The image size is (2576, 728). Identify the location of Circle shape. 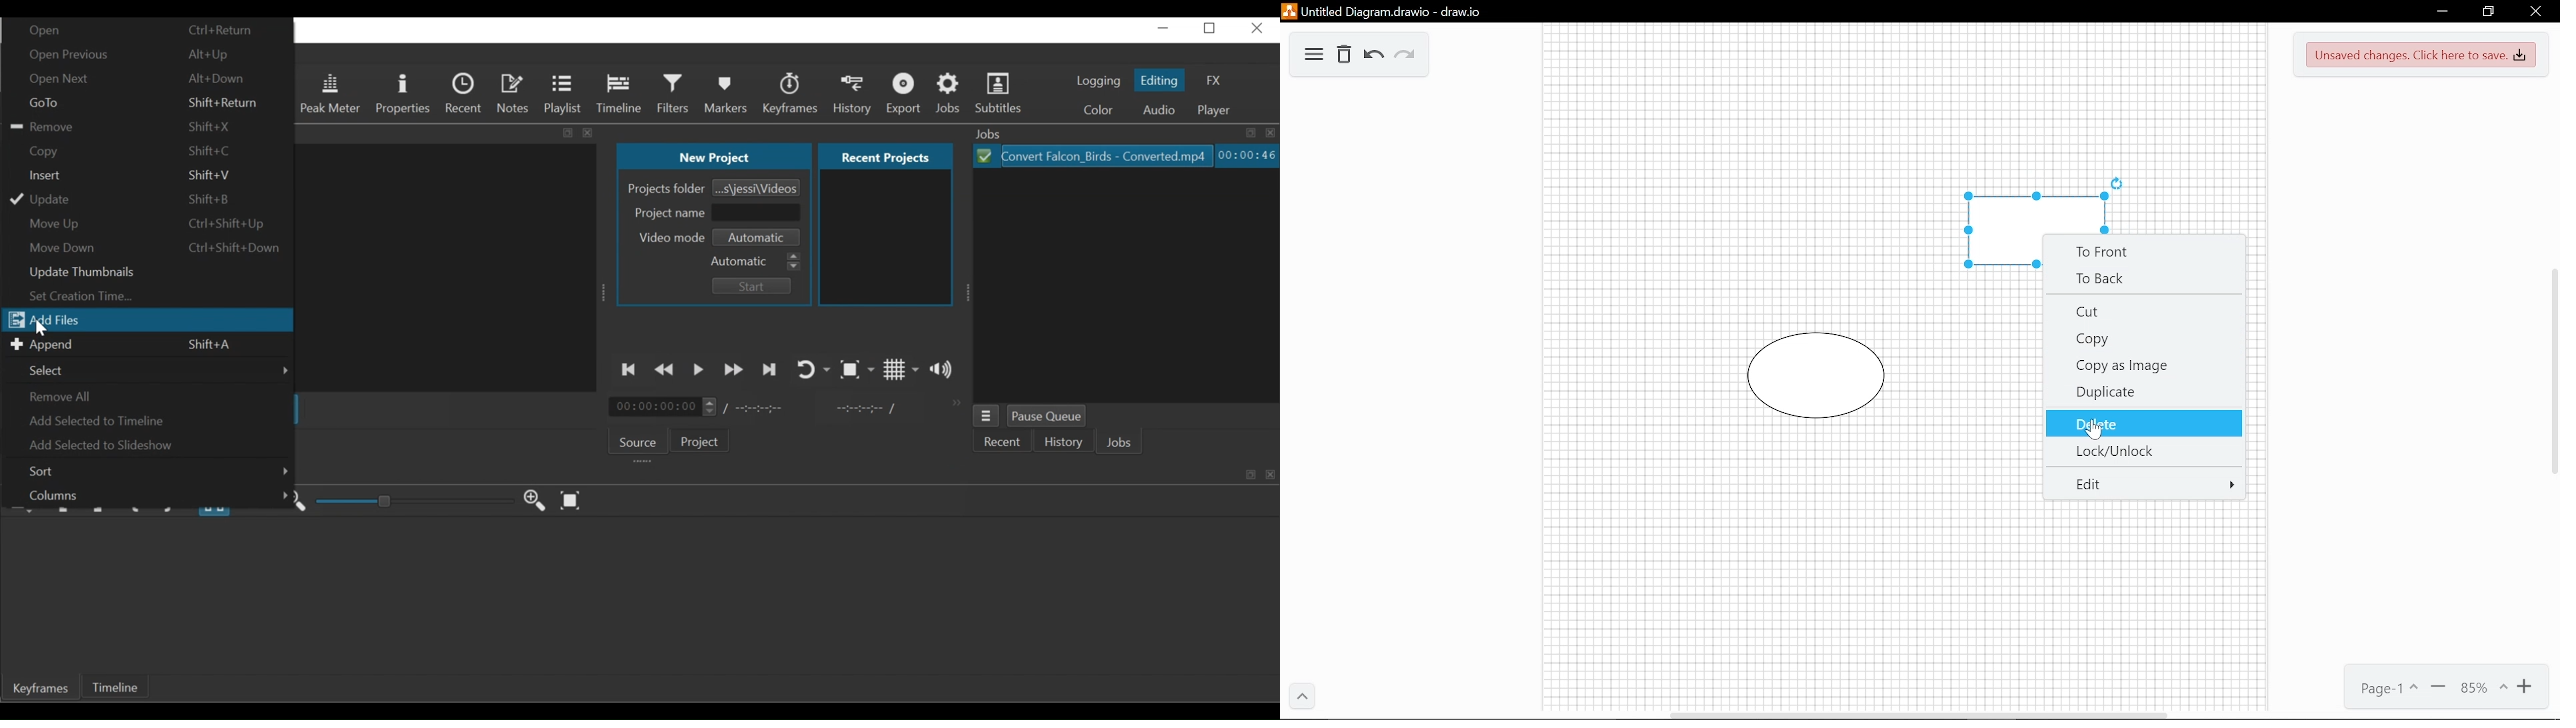
(1818, 376).